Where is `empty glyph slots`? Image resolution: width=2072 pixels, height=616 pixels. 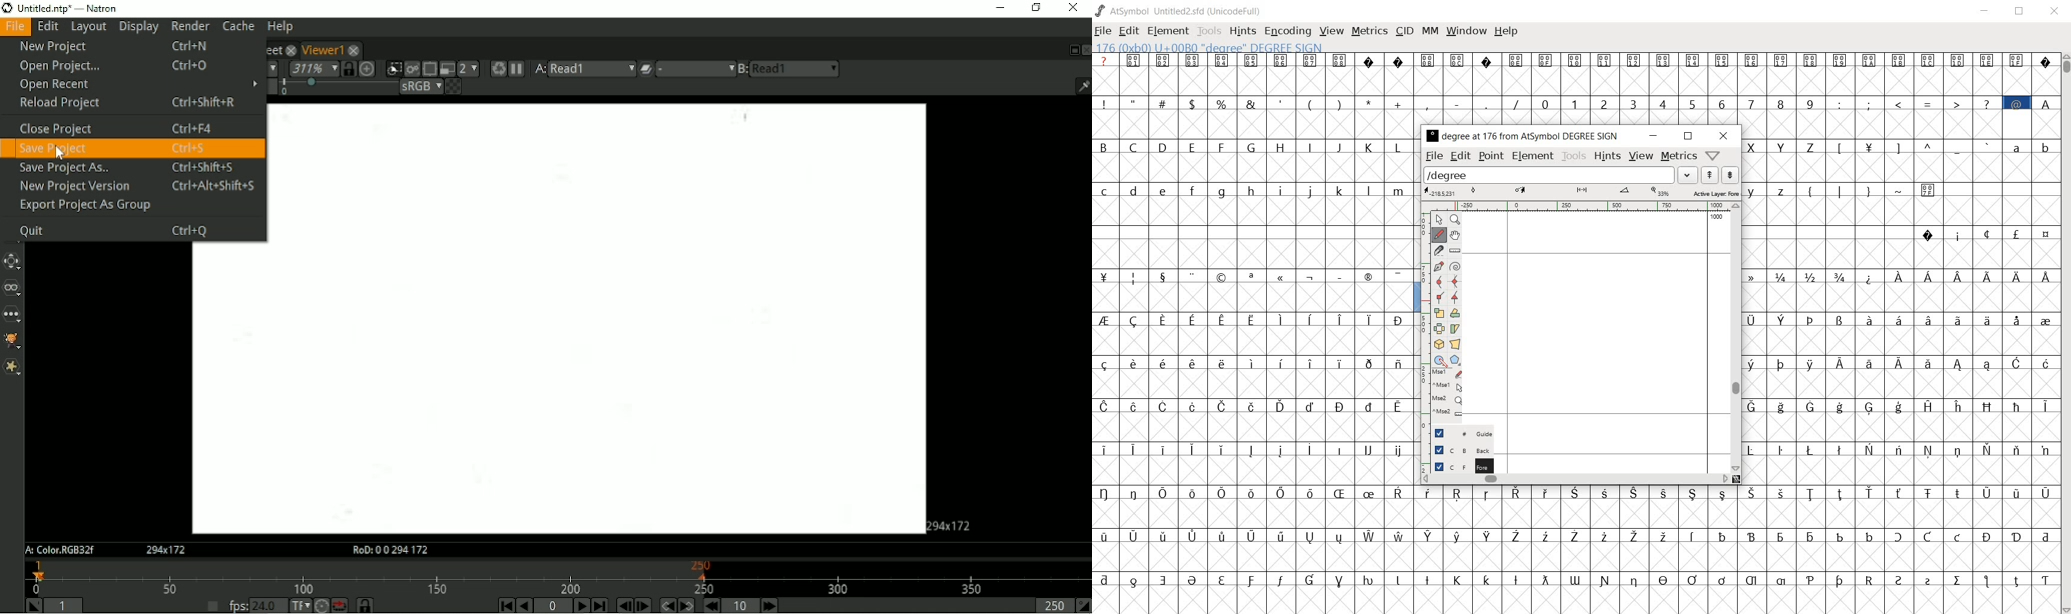 empty glyph slots is located at coordinates (1256, 470).